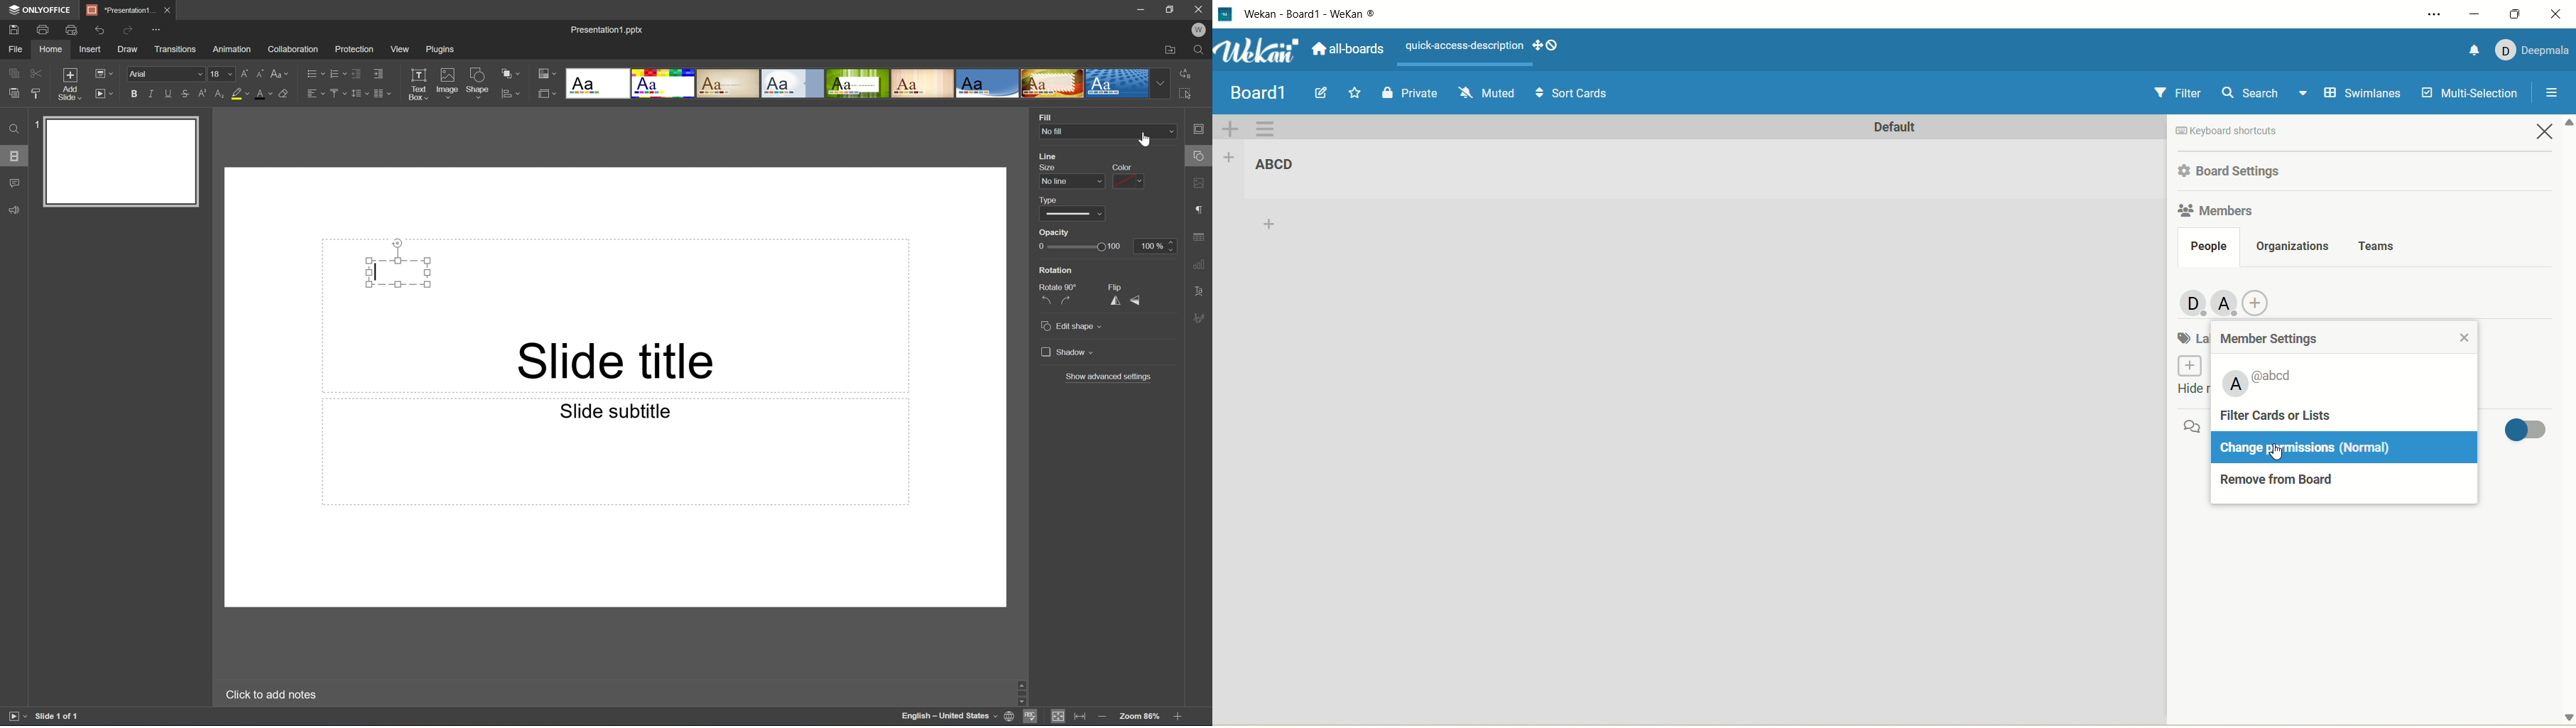 Image resolution: width=2576 pixels, height=728 pixels. Describe the element at coordinates (1130, 182) in the screenshot. I see `Color` at that location.